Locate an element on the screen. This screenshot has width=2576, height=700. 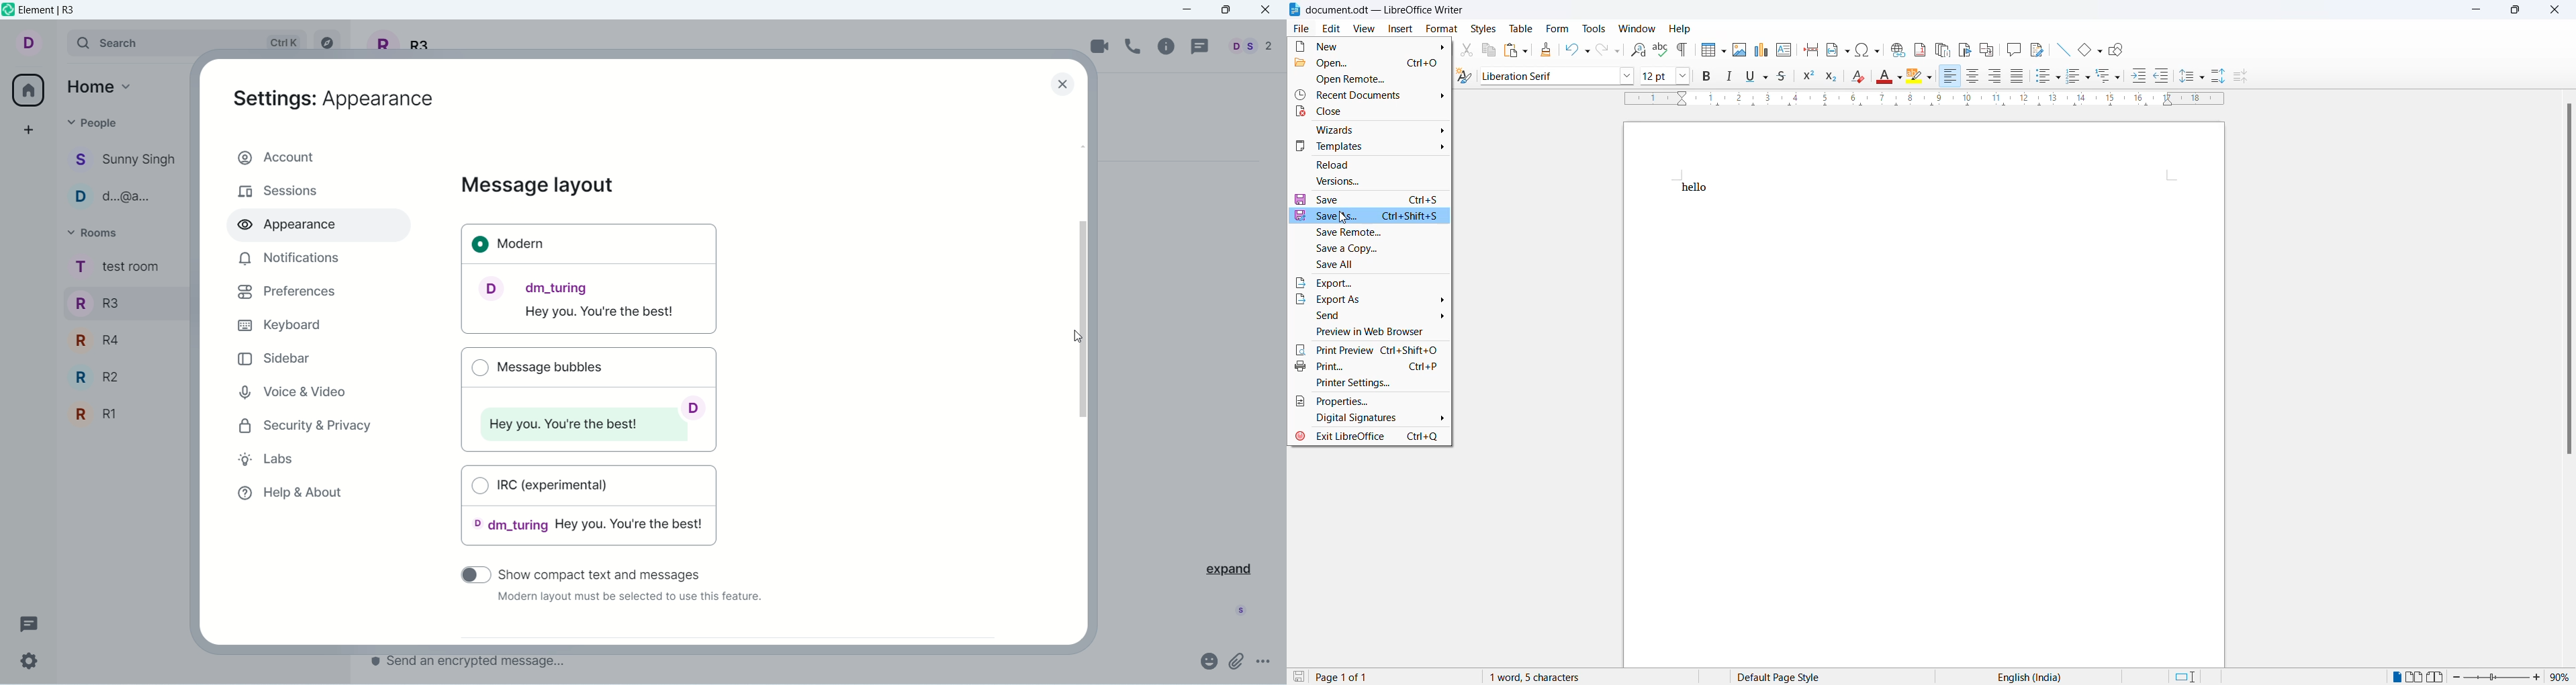
Underline is located at coordinates (1755, 79).